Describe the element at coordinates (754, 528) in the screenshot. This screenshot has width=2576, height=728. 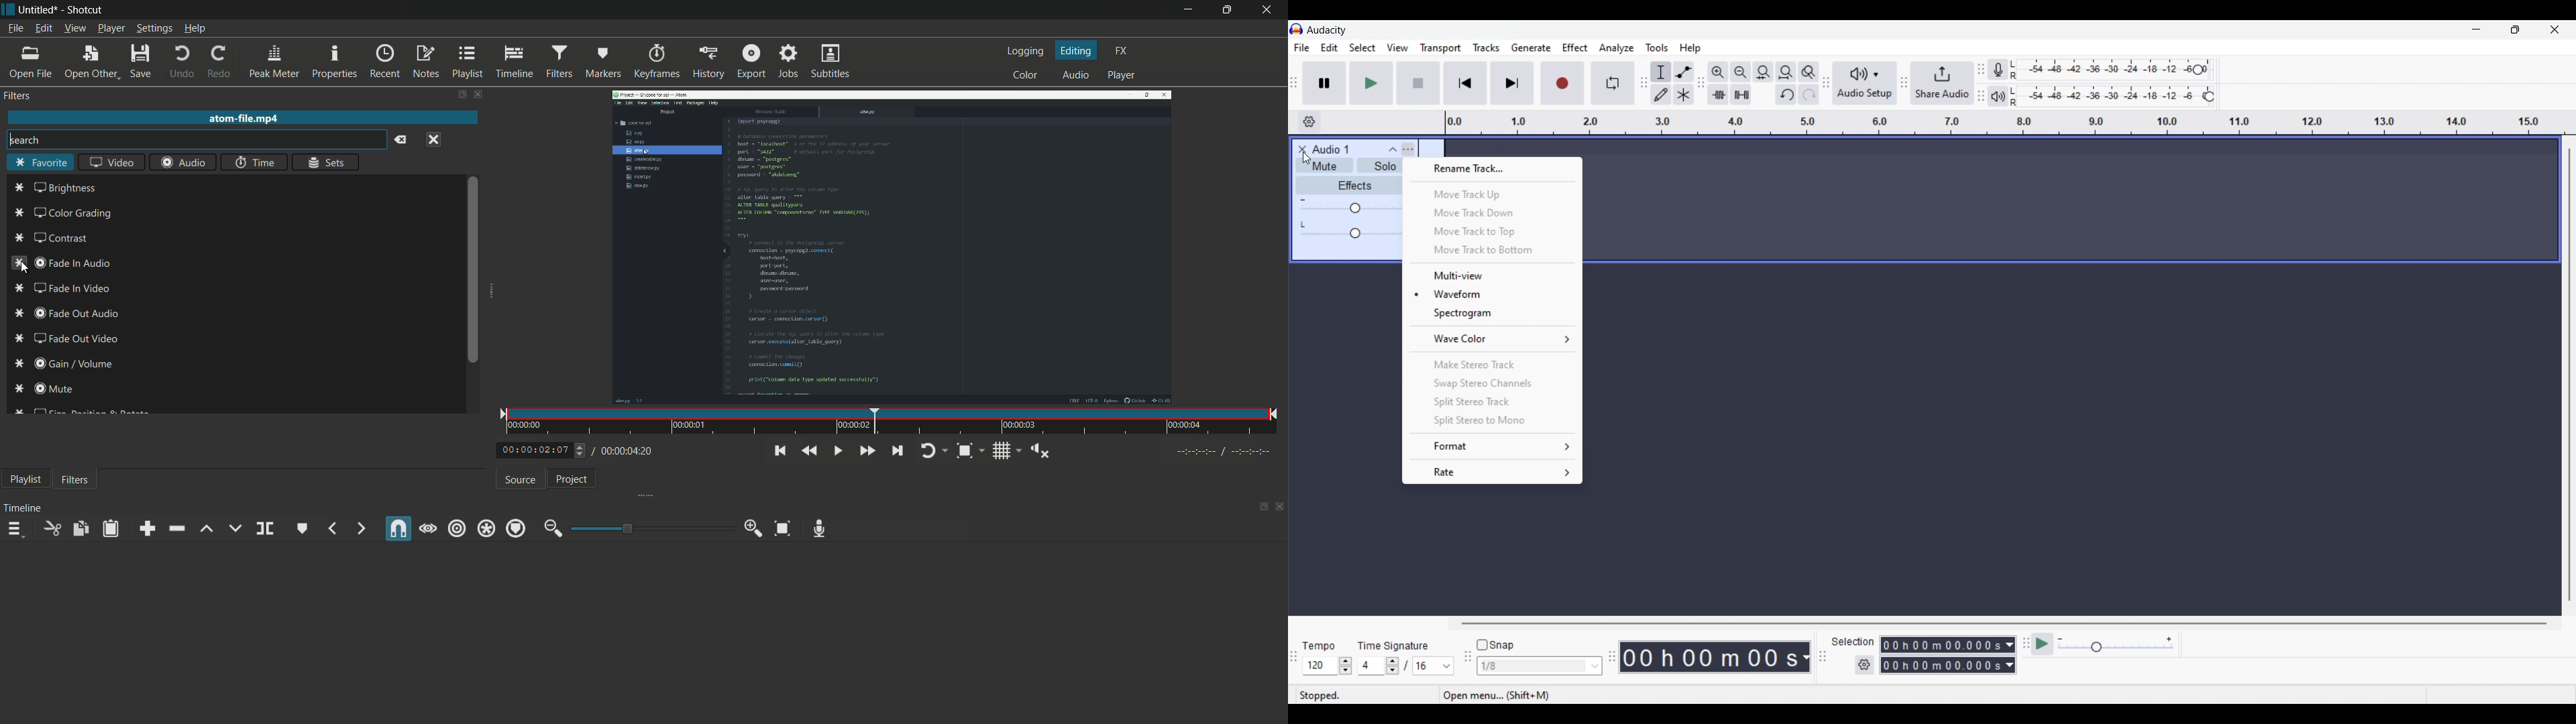
I see `zoom in` at that location.